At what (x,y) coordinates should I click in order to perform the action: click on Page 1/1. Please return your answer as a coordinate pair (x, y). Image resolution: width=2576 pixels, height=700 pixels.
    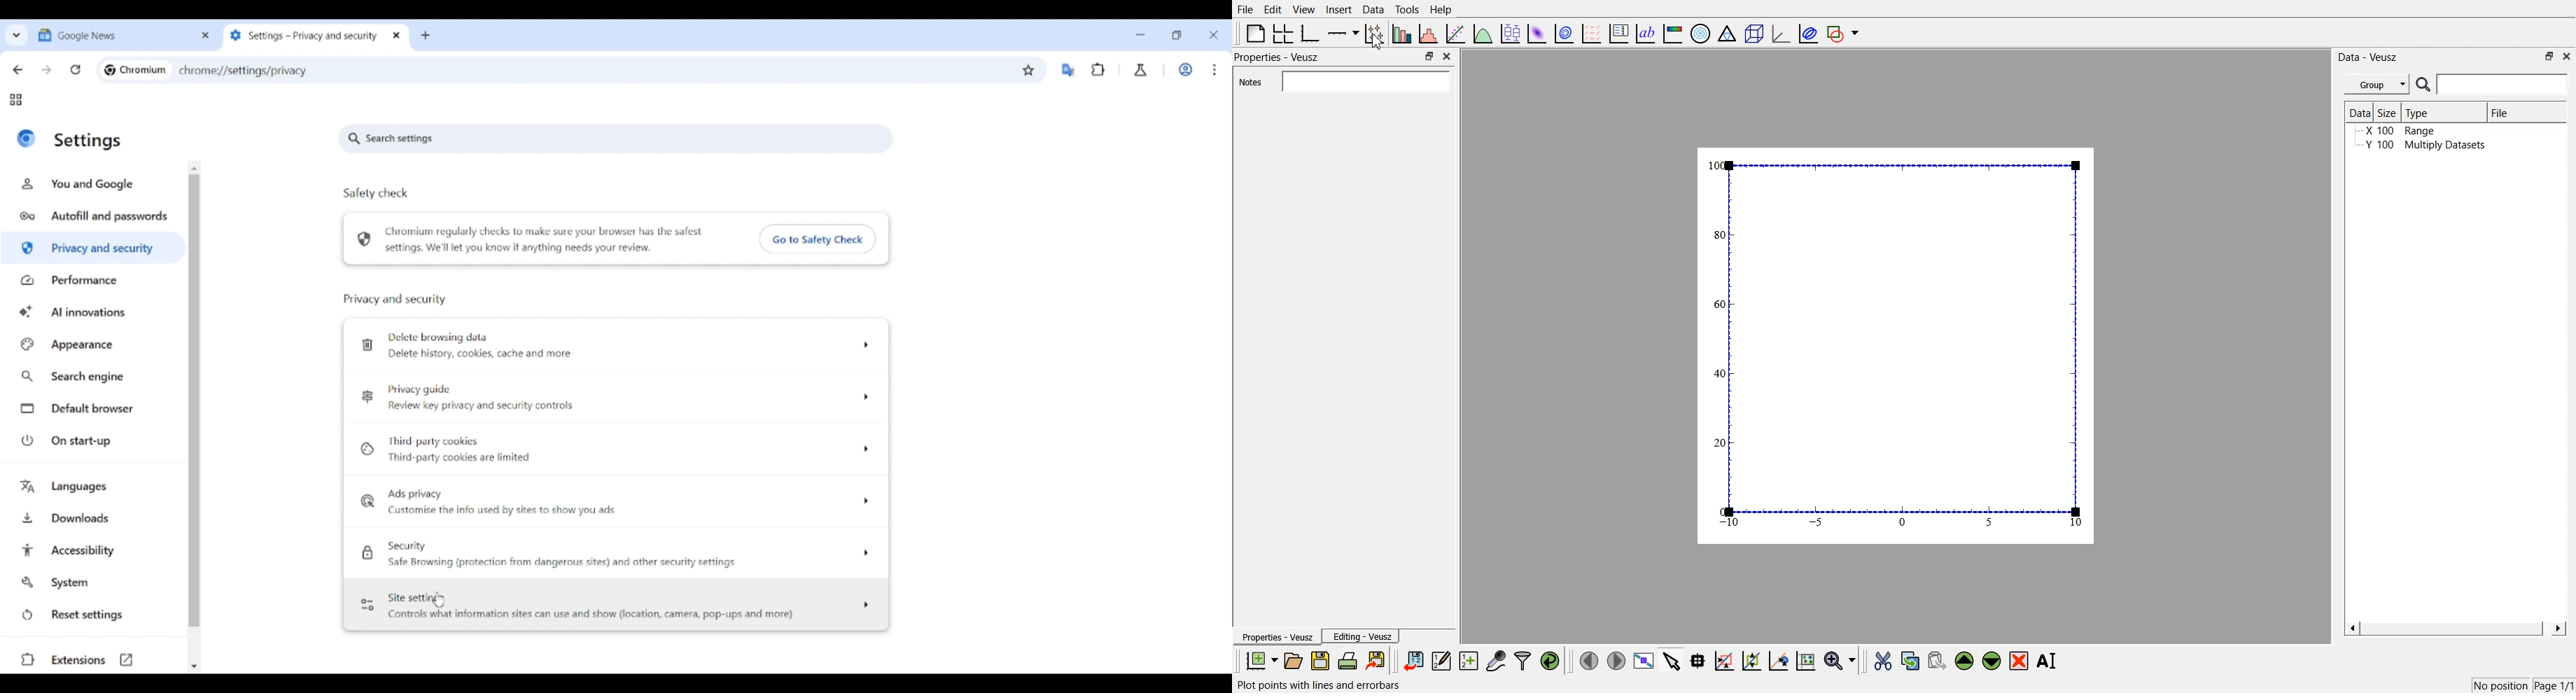
    Looking at the image, I should click on (2555, 686).